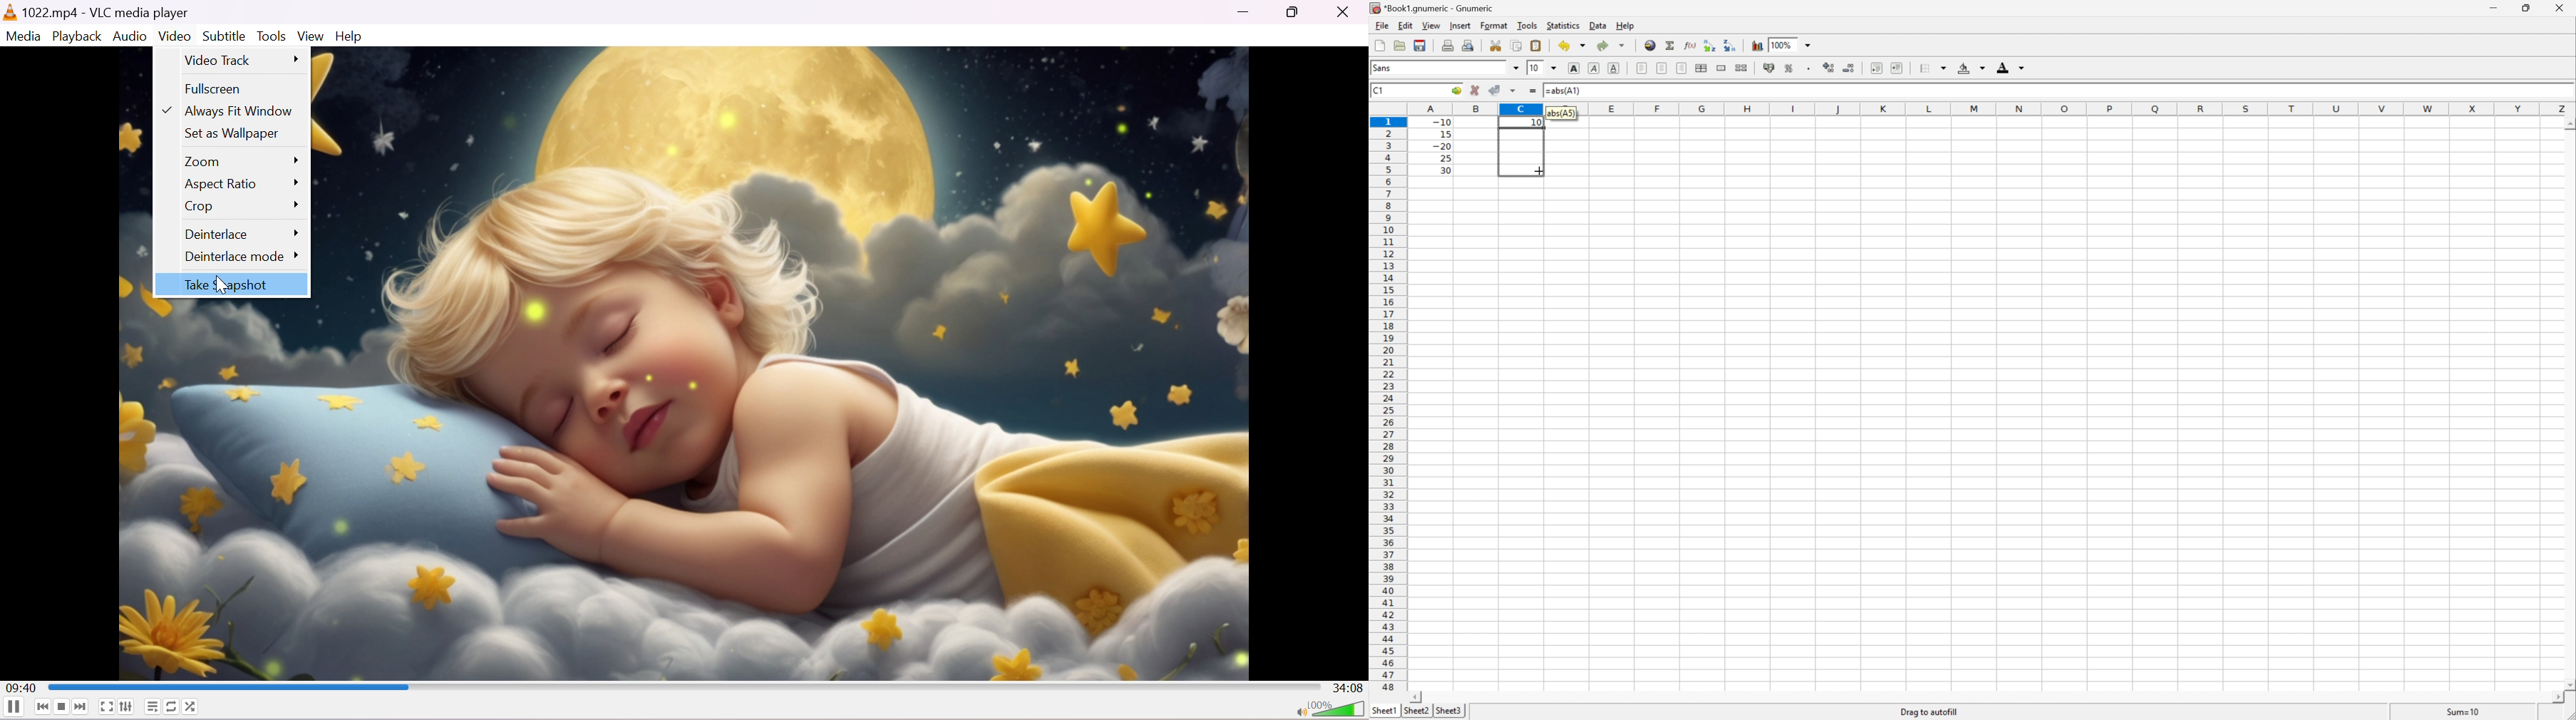 Image resolution: width=2576 pixels, height=728 pixels. Describe the element at coordinates (1783, 44) in the screenshot. I see `100%` at that location.